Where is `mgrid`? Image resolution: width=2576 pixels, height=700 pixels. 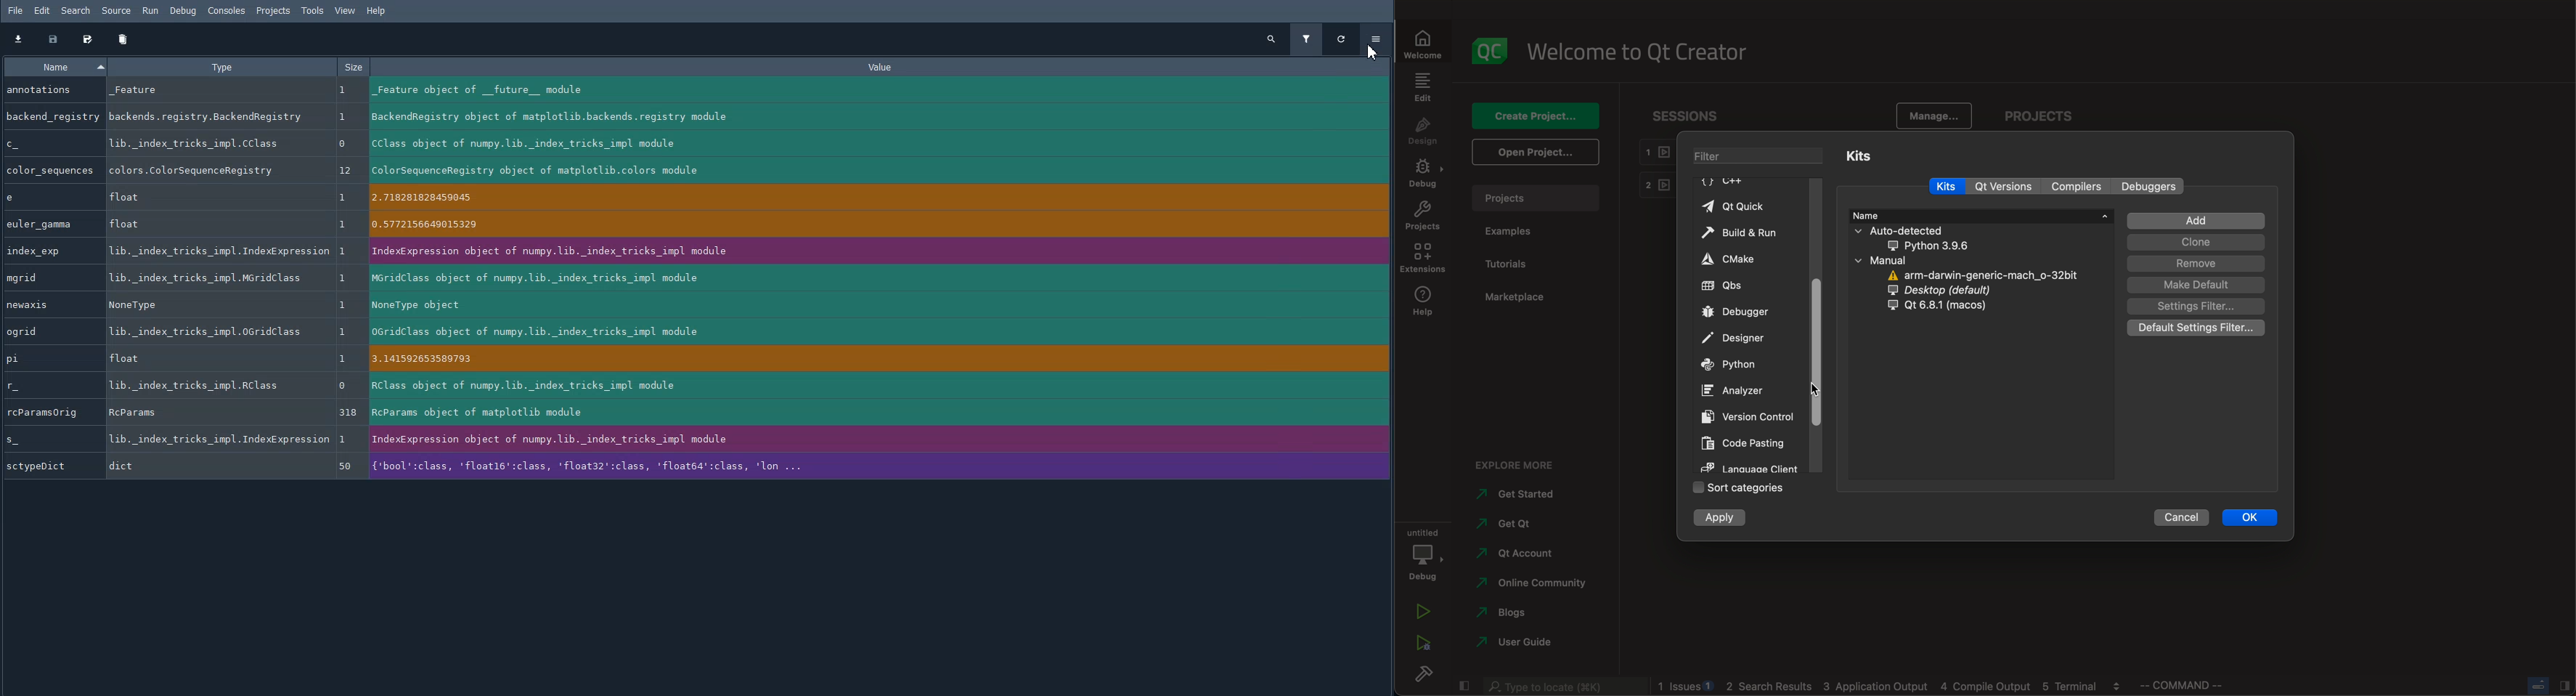 mgrid is located at coordinates (49, 278).